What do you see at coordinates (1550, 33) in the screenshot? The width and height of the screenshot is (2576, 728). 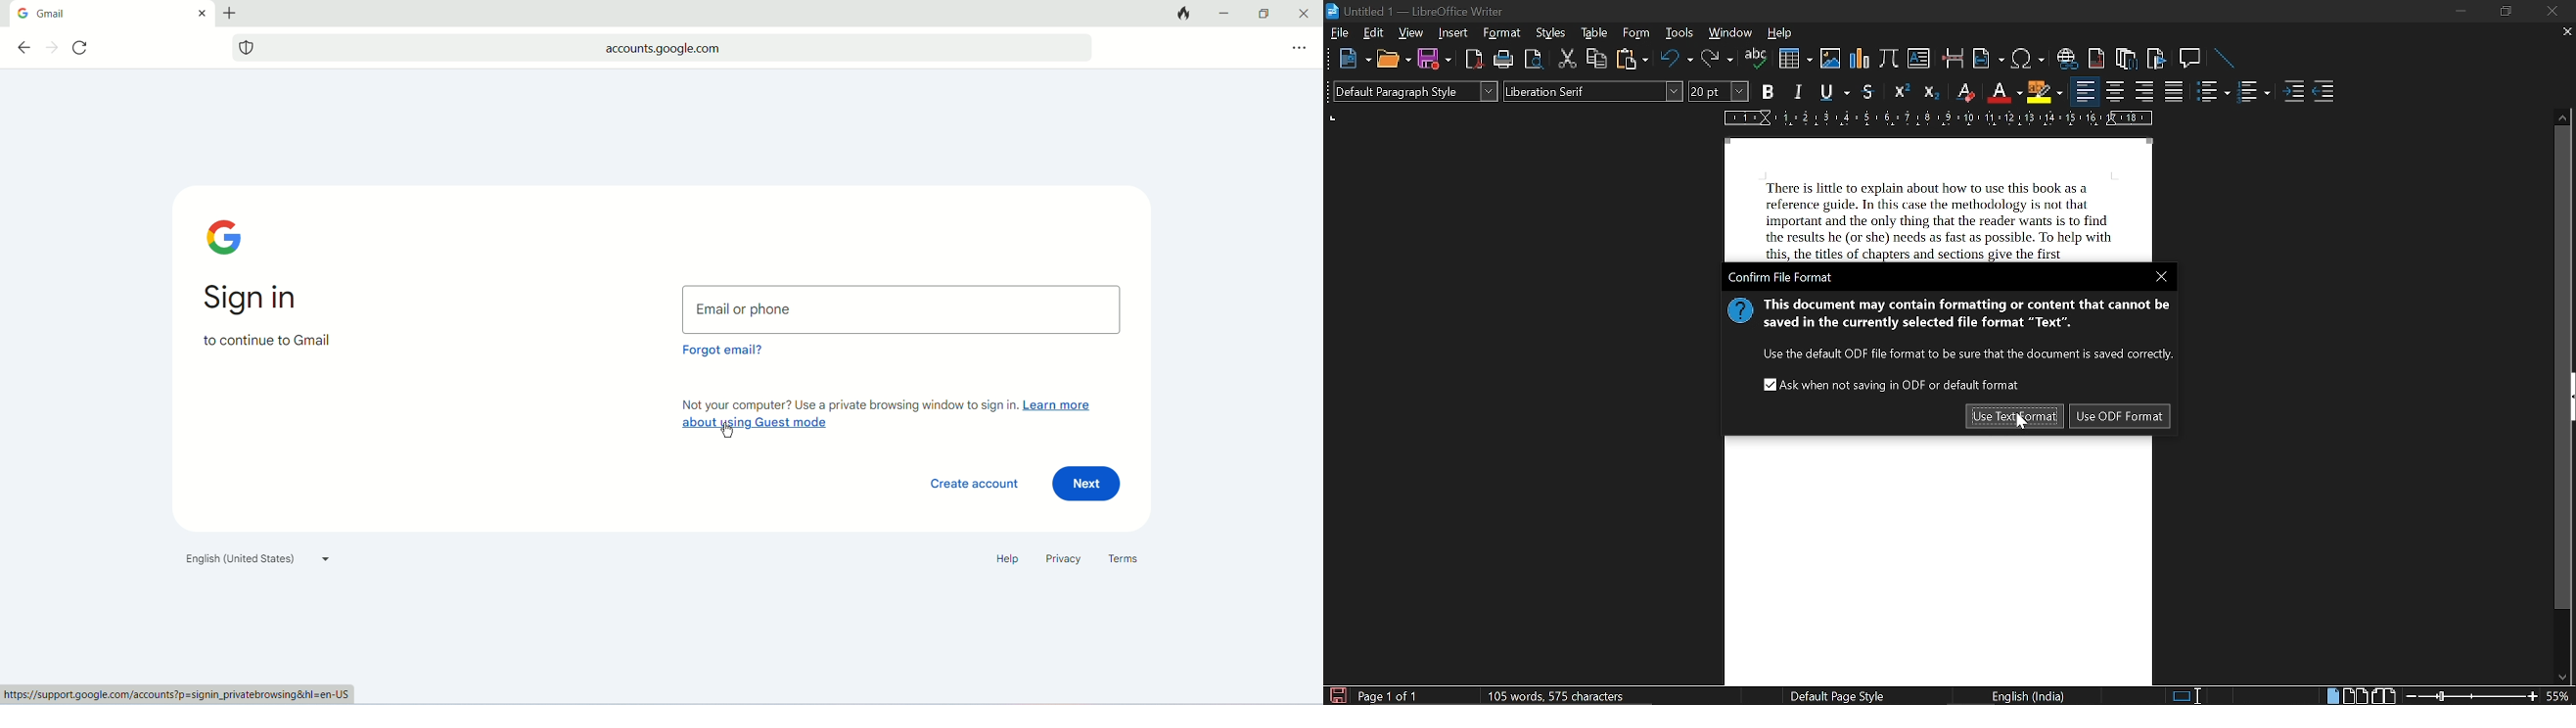 I see `styles` at bounding box center [1550, 33].